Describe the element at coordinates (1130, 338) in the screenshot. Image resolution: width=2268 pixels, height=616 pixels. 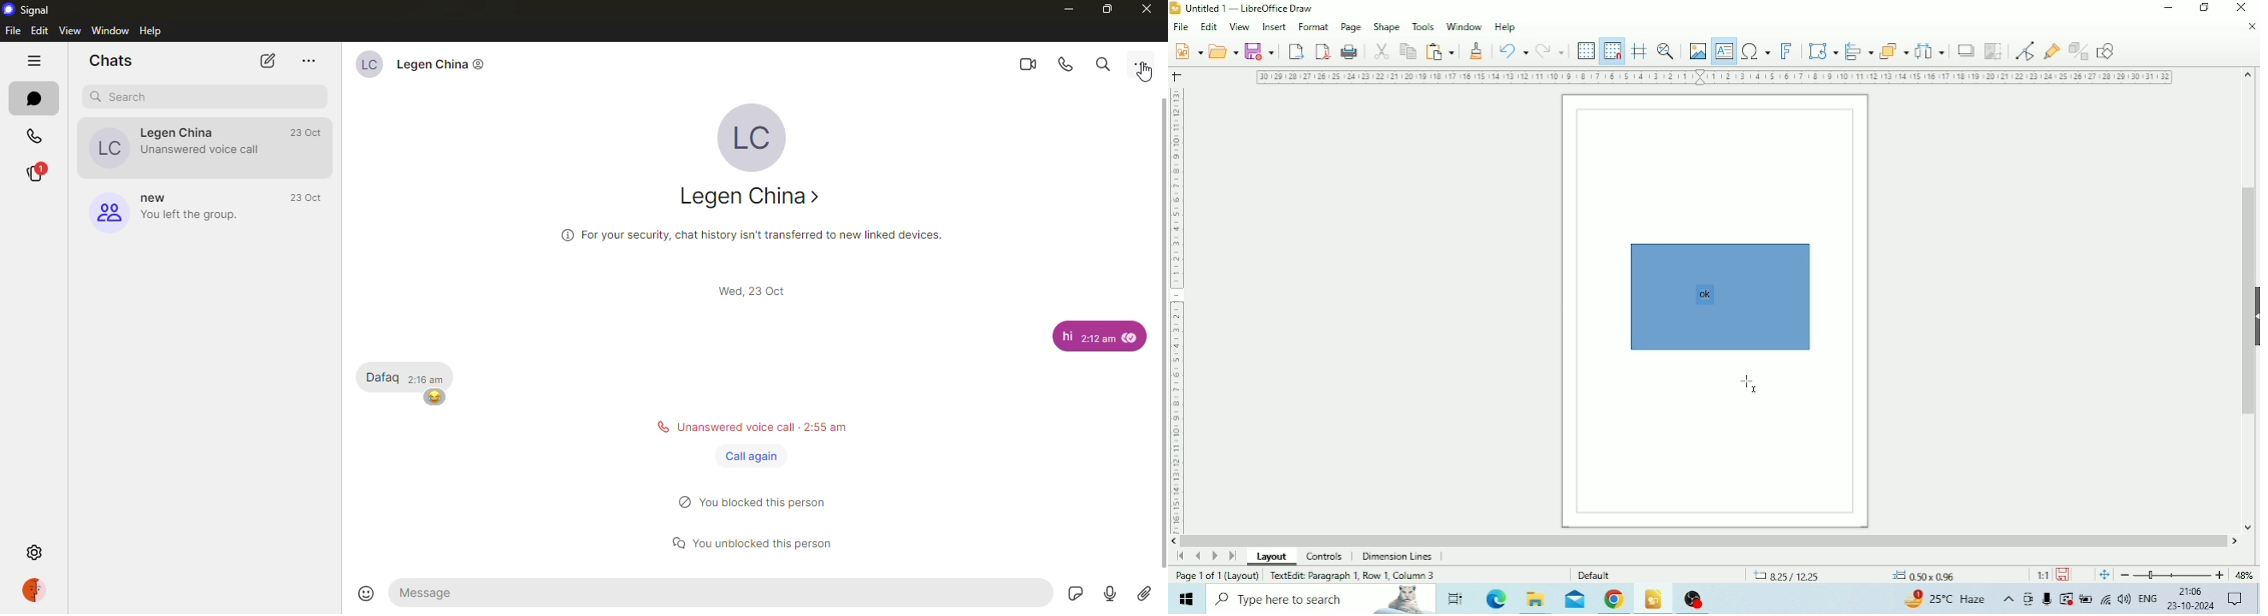
I see `seen` at that location.